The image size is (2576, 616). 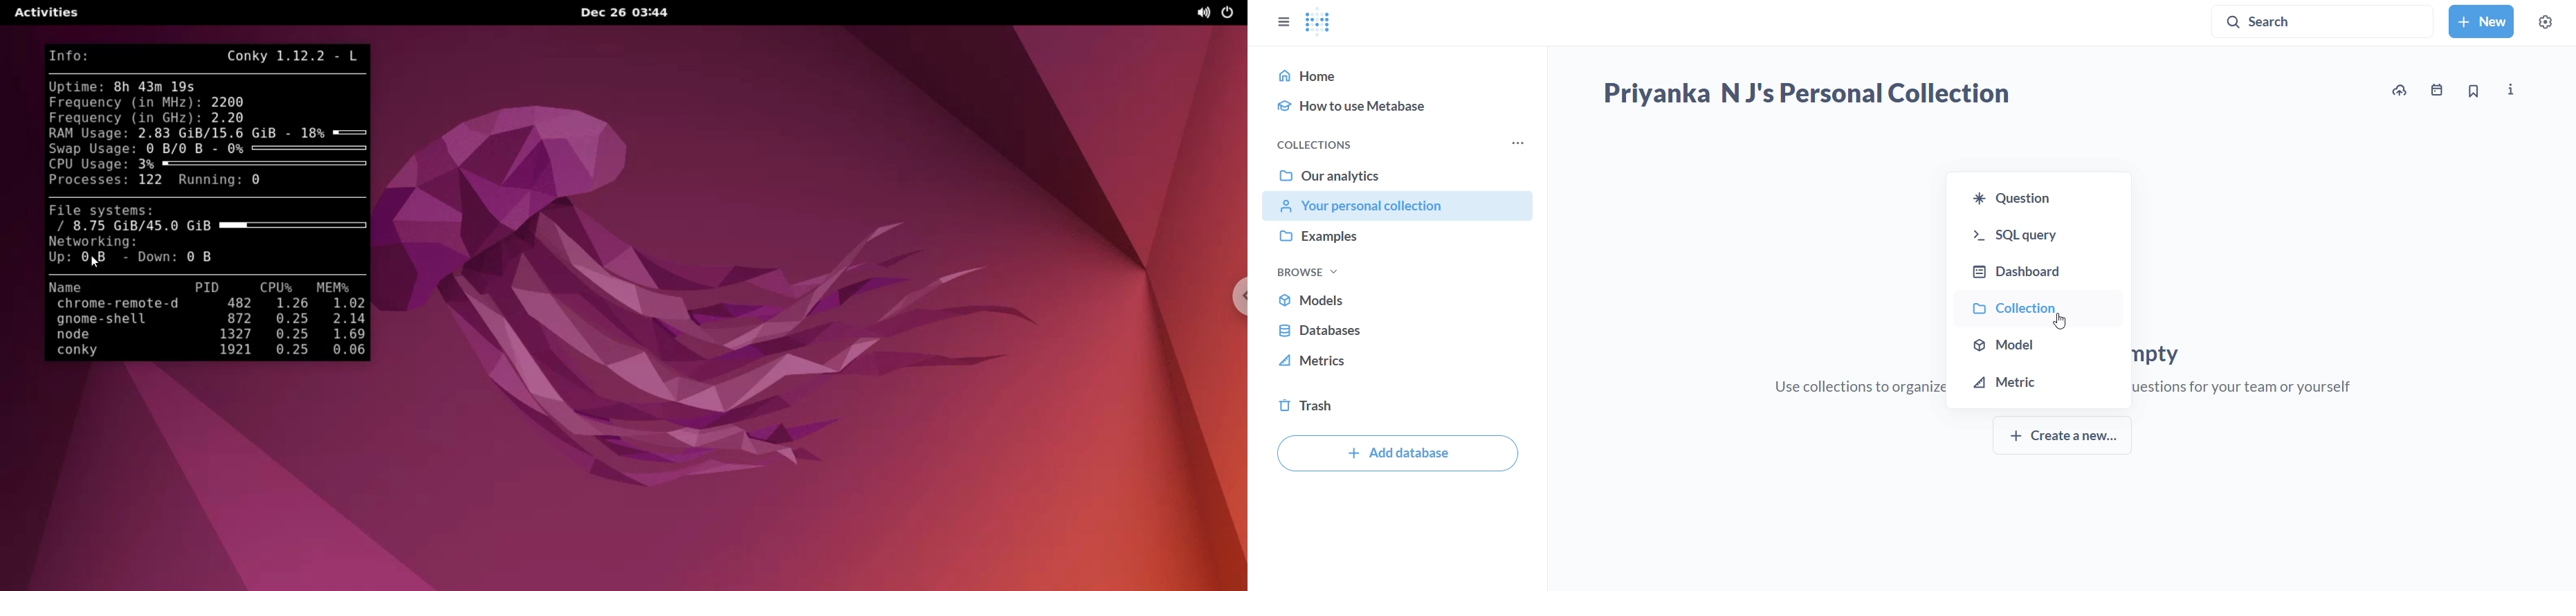 I want to click on metabase logo, so click(x=1319, y=21).